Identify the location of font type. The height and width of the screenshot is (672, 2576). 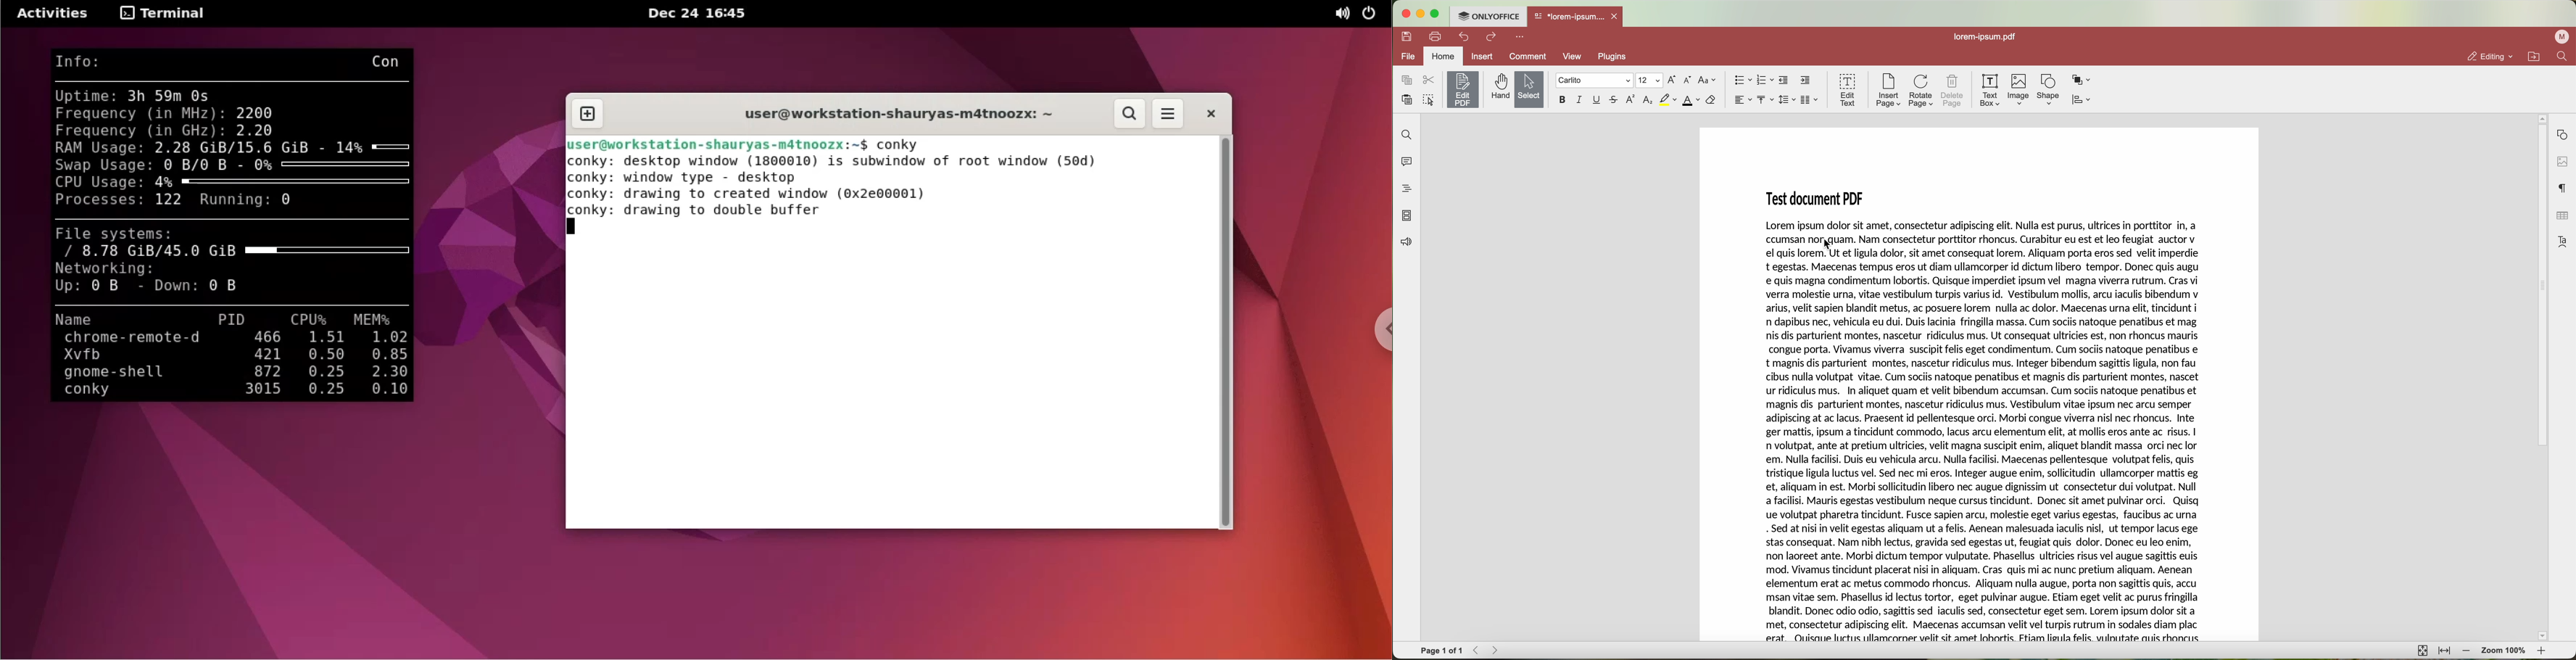
(1594, 81).